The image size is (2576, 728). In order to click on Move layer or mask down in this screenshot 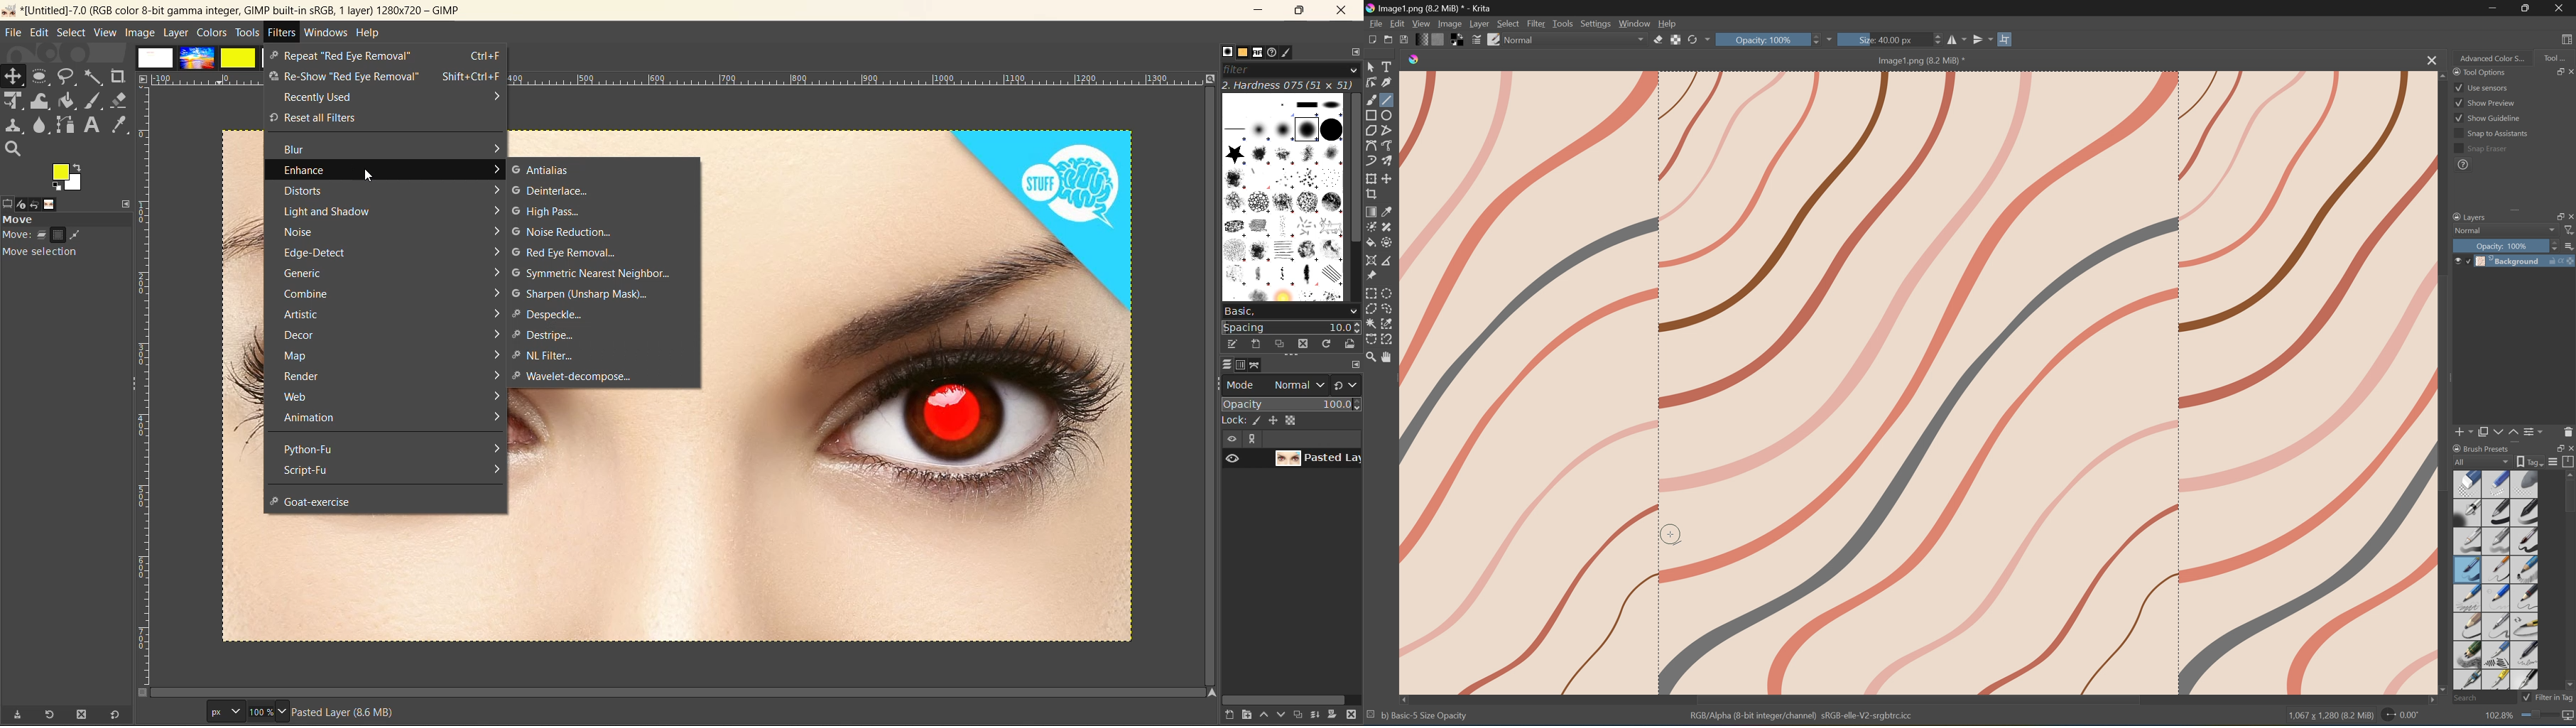, I will do `click(2497, 431)`.